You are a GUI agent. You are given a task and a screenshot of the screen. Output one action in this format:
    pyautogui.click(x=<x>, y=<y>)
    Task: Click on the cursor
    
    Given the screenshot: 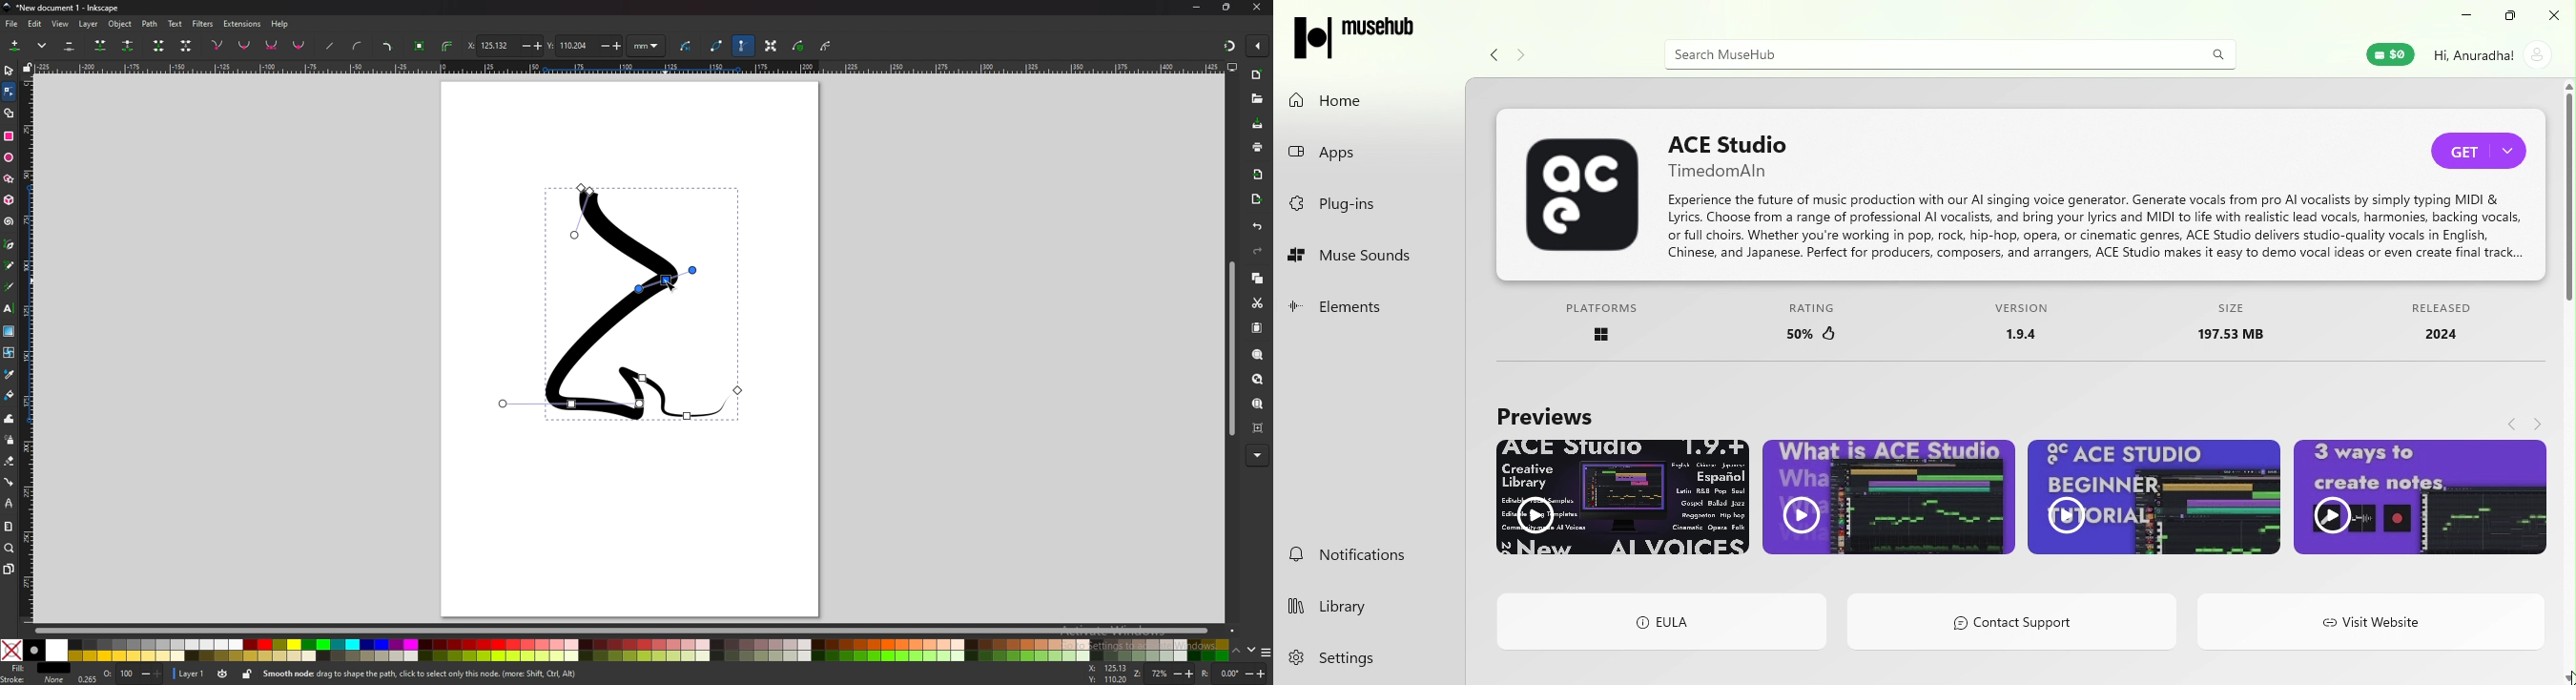 What is the action you would take?
    pyautogui.click(x=2560, y=667)
    